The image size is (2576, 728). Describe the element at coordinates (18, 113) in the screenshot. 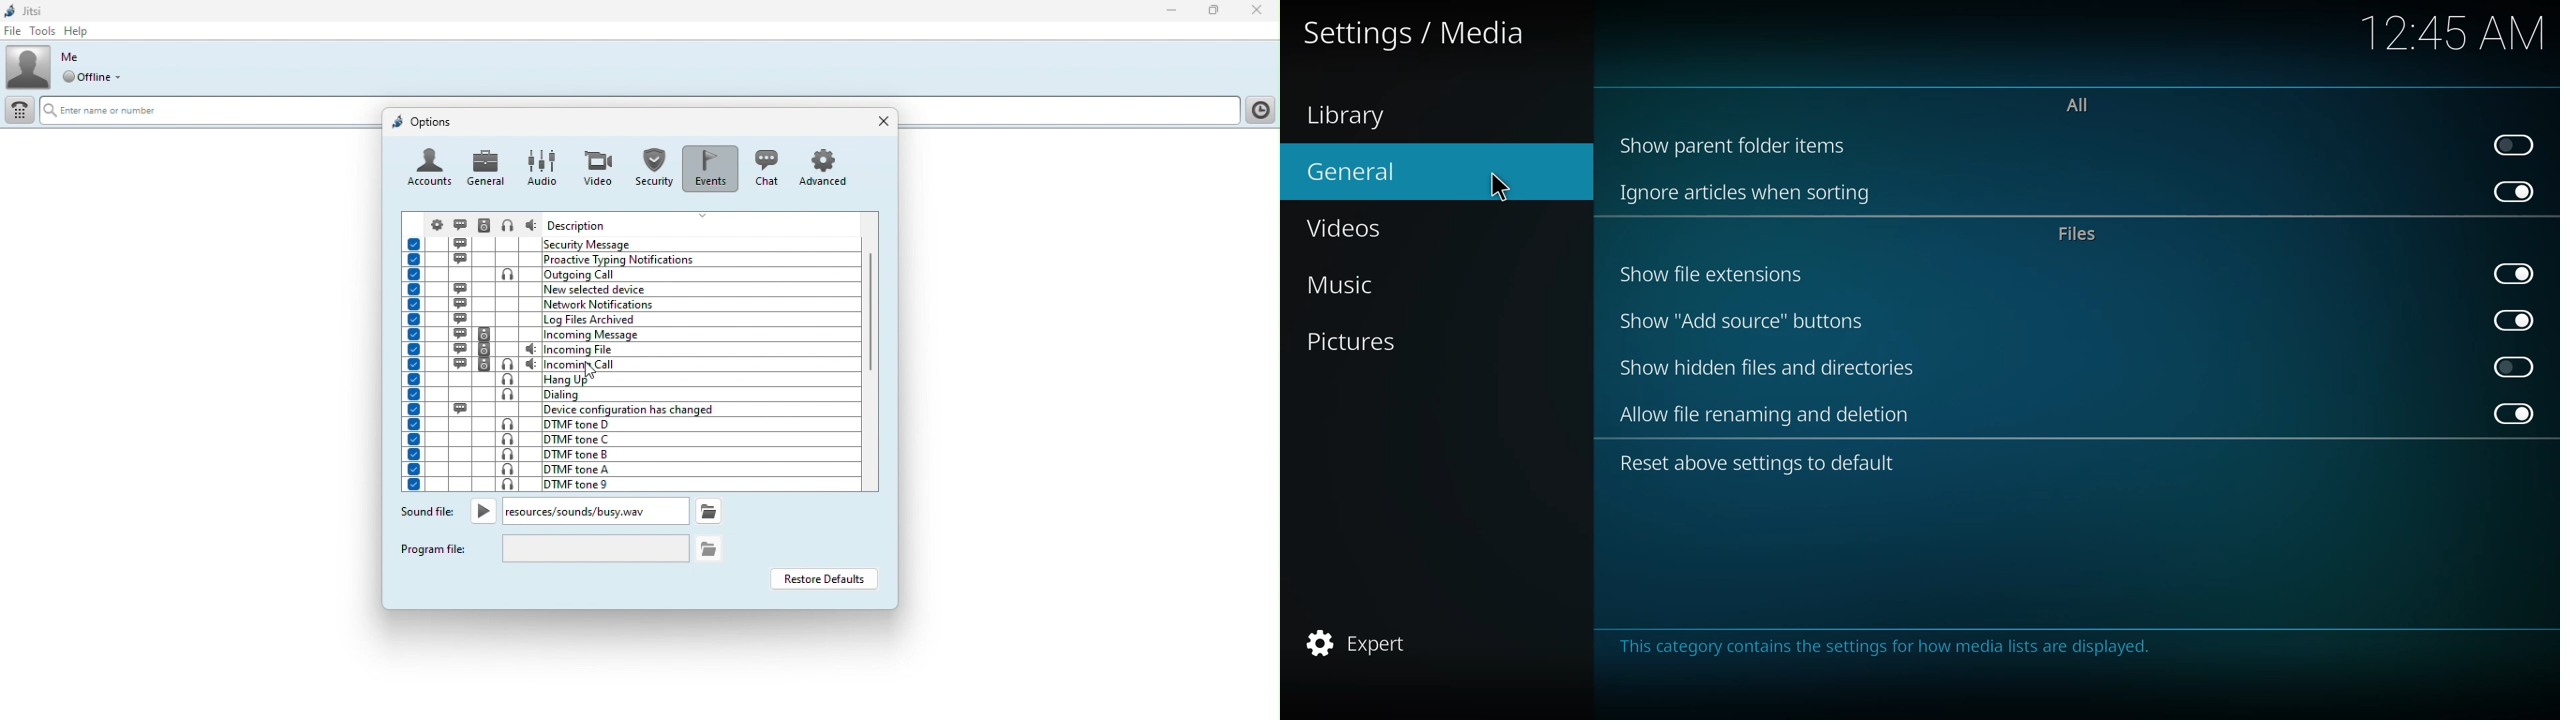

I see `Dial pad` at that location.